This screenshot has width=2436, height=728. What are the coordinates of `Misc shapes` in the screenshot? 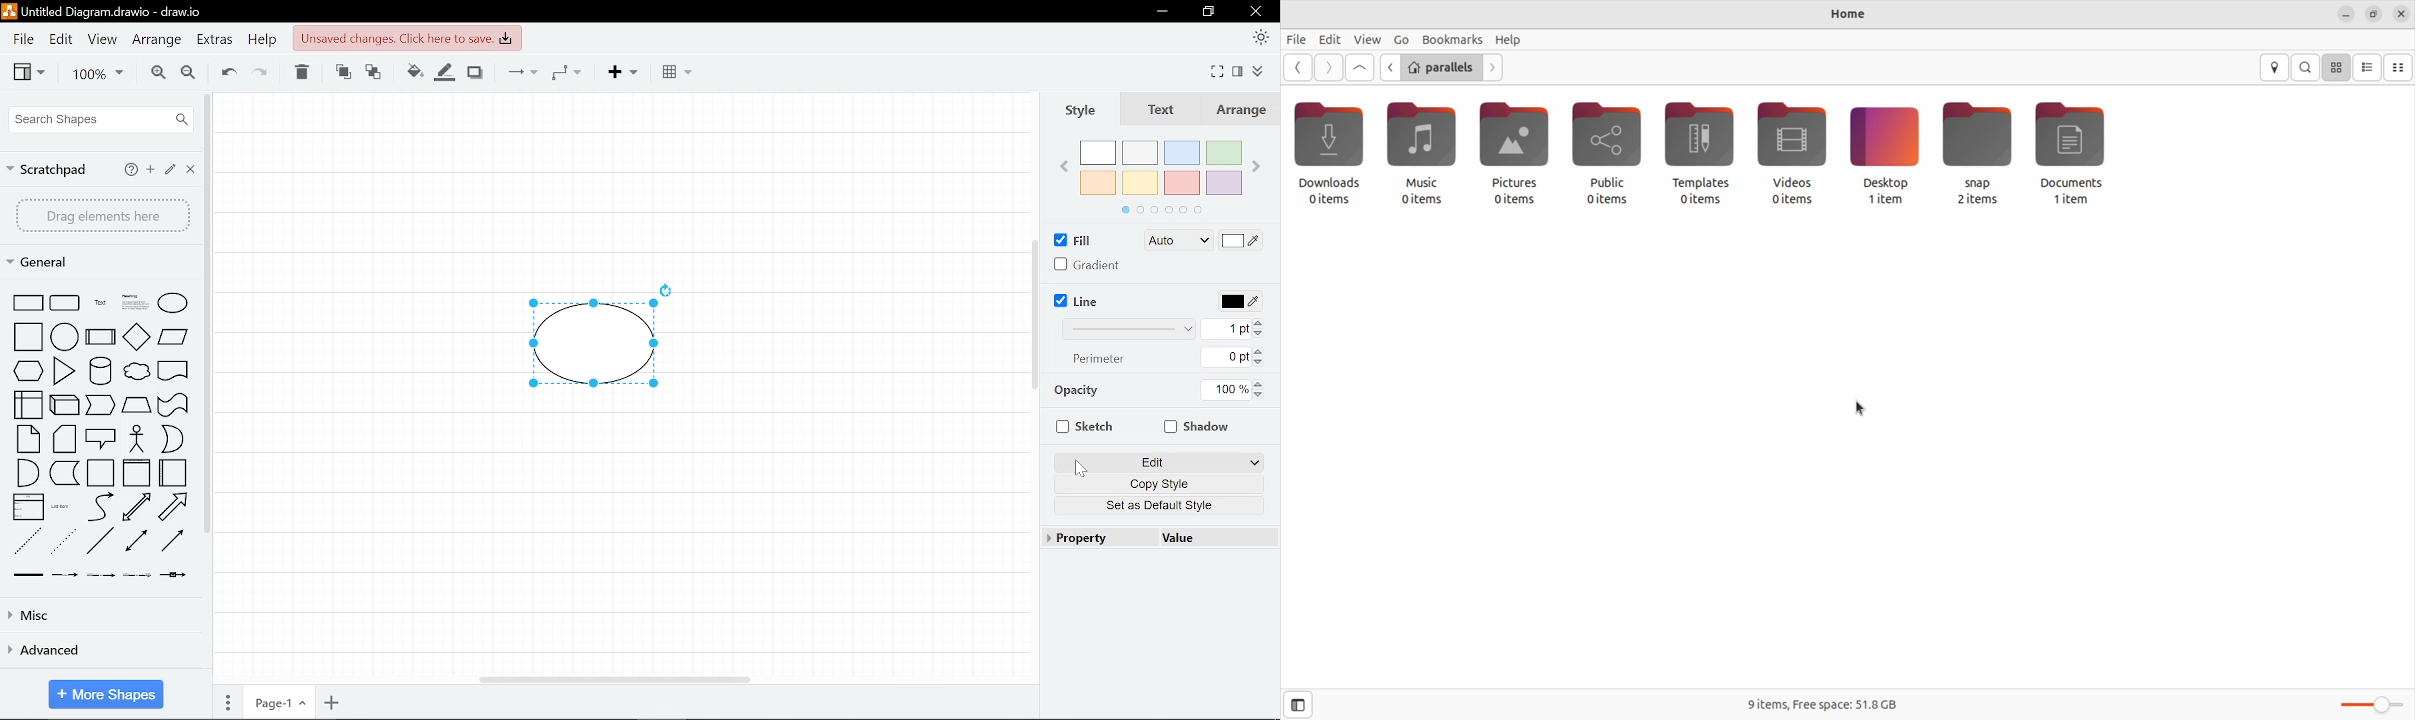 It's located at (102, 615).